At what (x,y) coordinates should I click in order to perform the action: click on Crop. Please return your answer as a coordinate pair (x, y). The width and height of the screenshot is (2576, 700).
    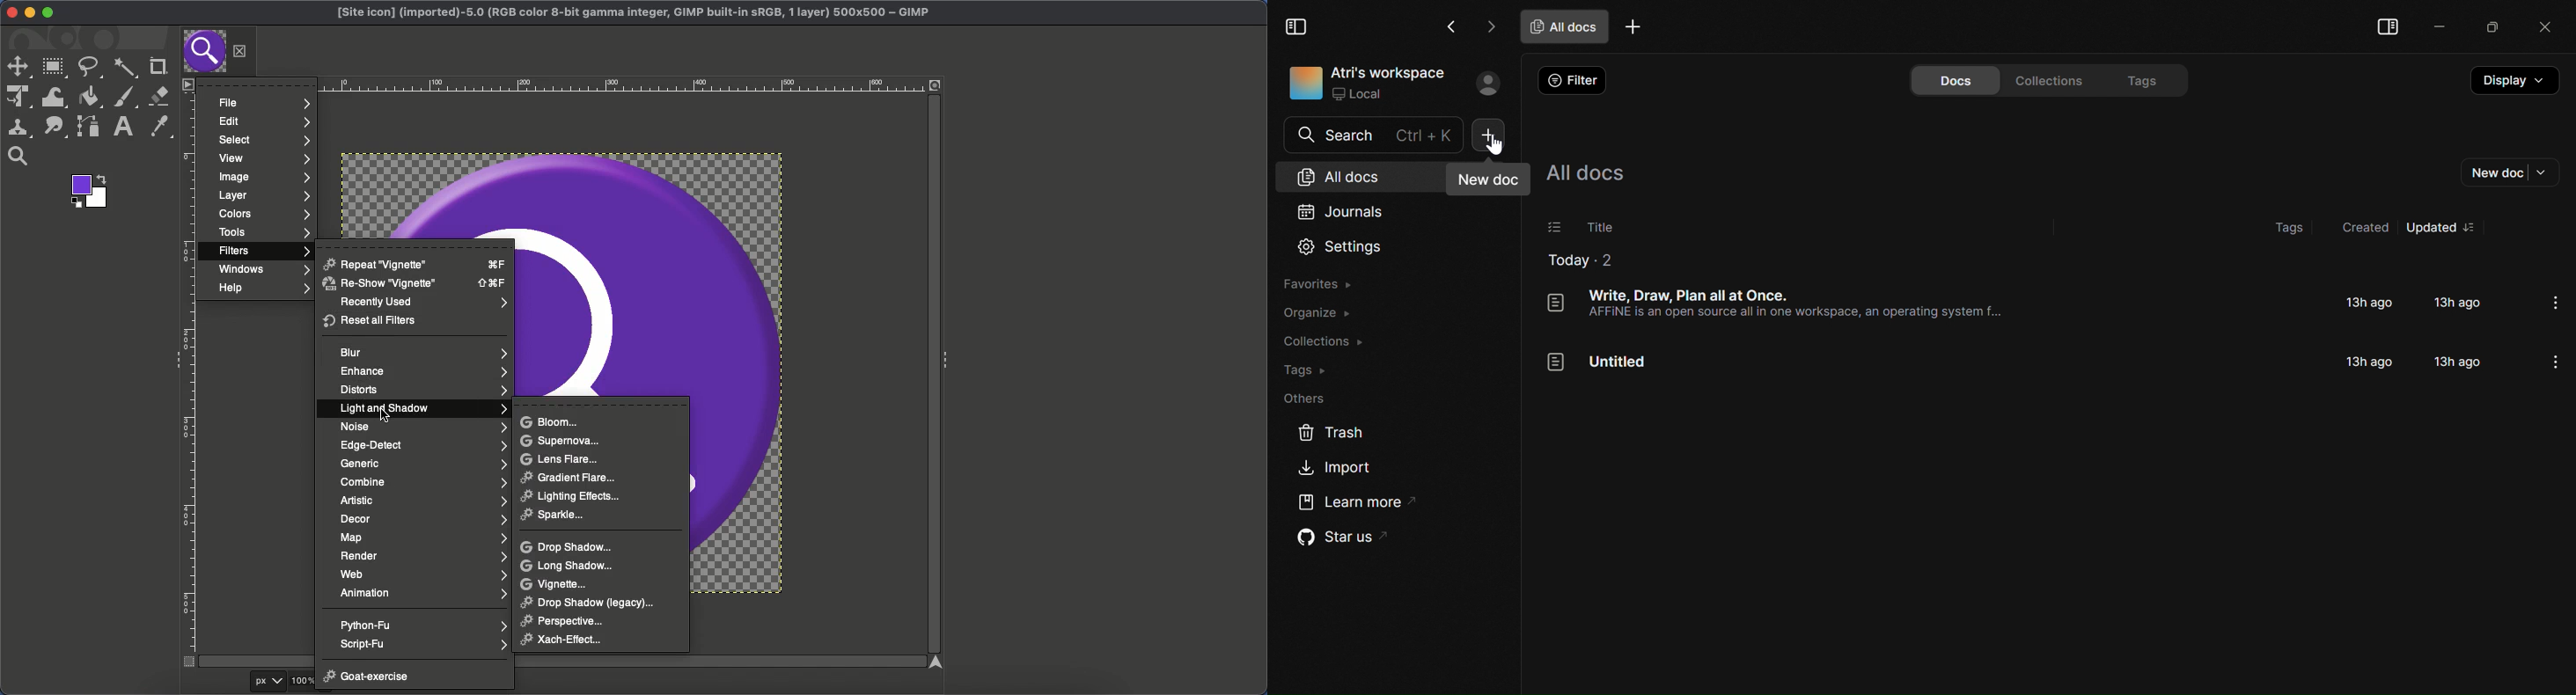
    Looking at the image, I should click on (156, 67).